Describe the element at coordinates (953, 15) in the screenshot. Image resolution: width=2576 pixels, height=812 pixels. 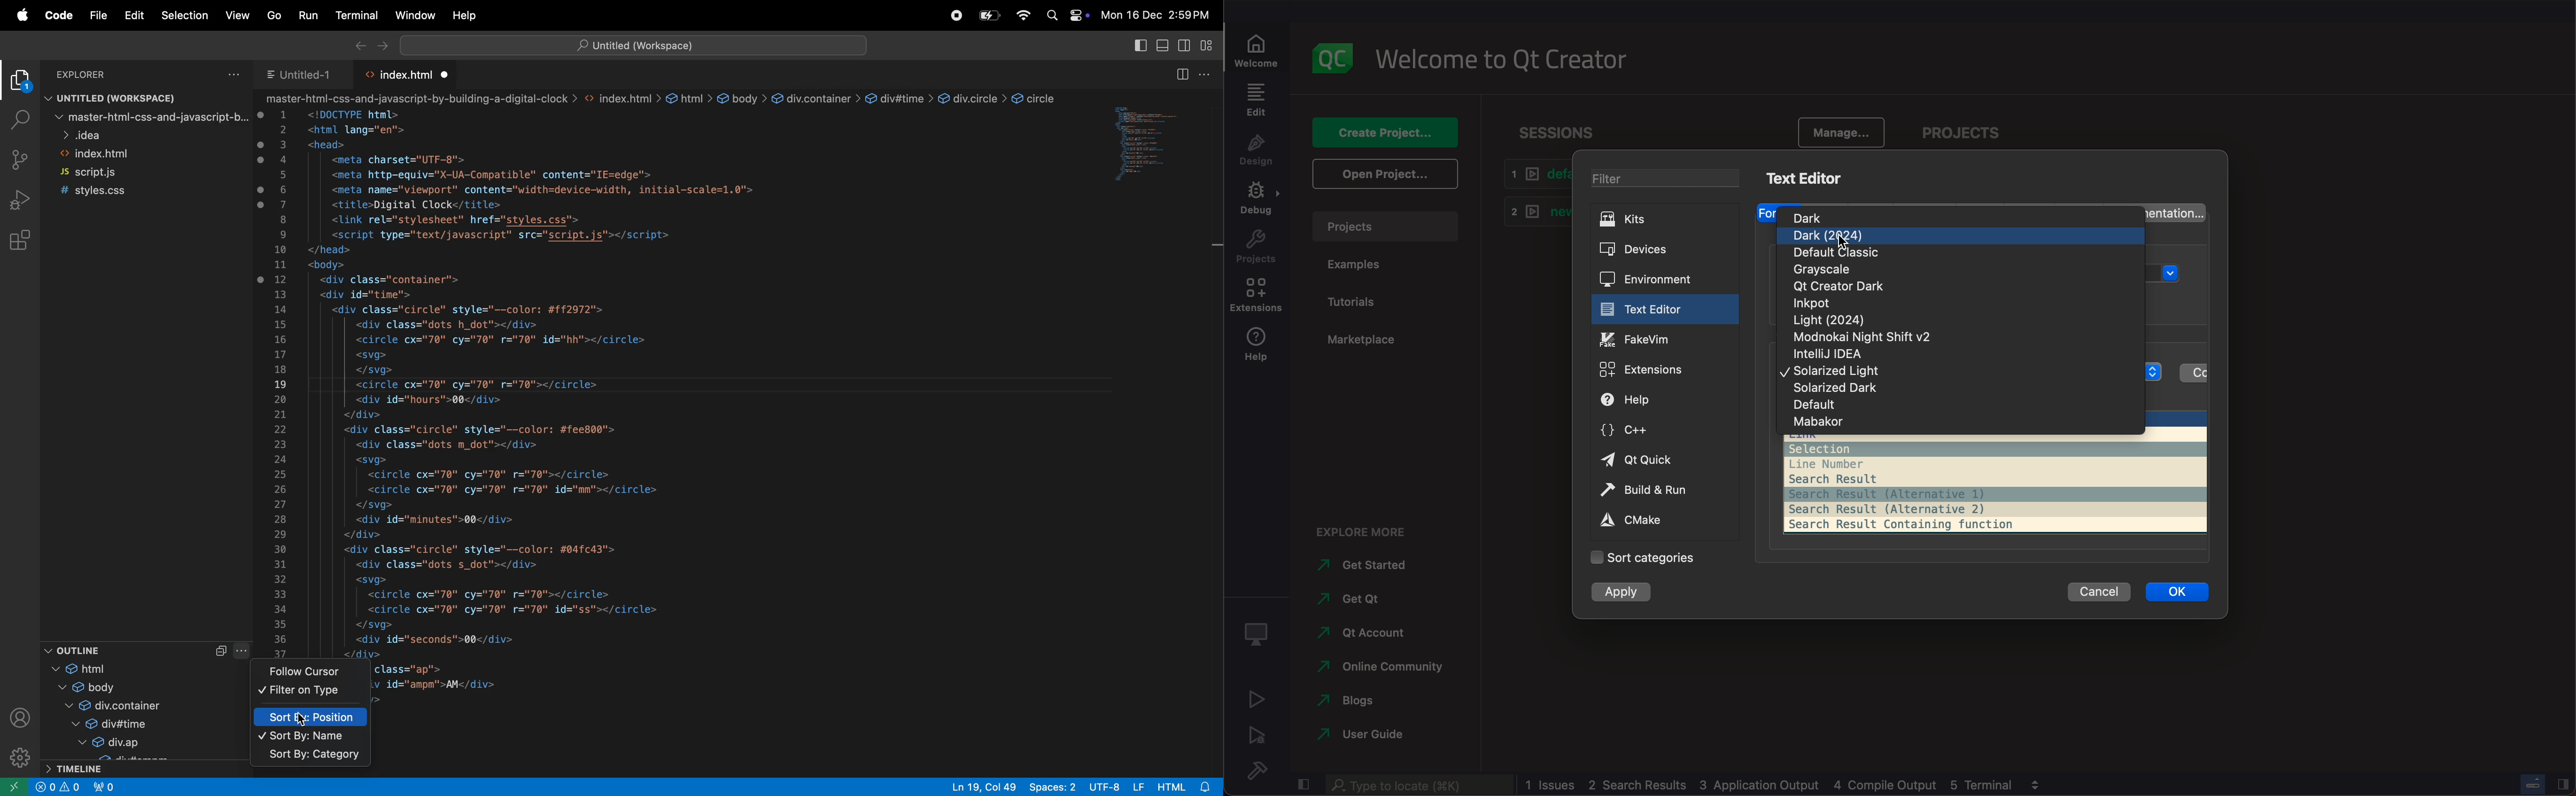
I see `record` at that location.